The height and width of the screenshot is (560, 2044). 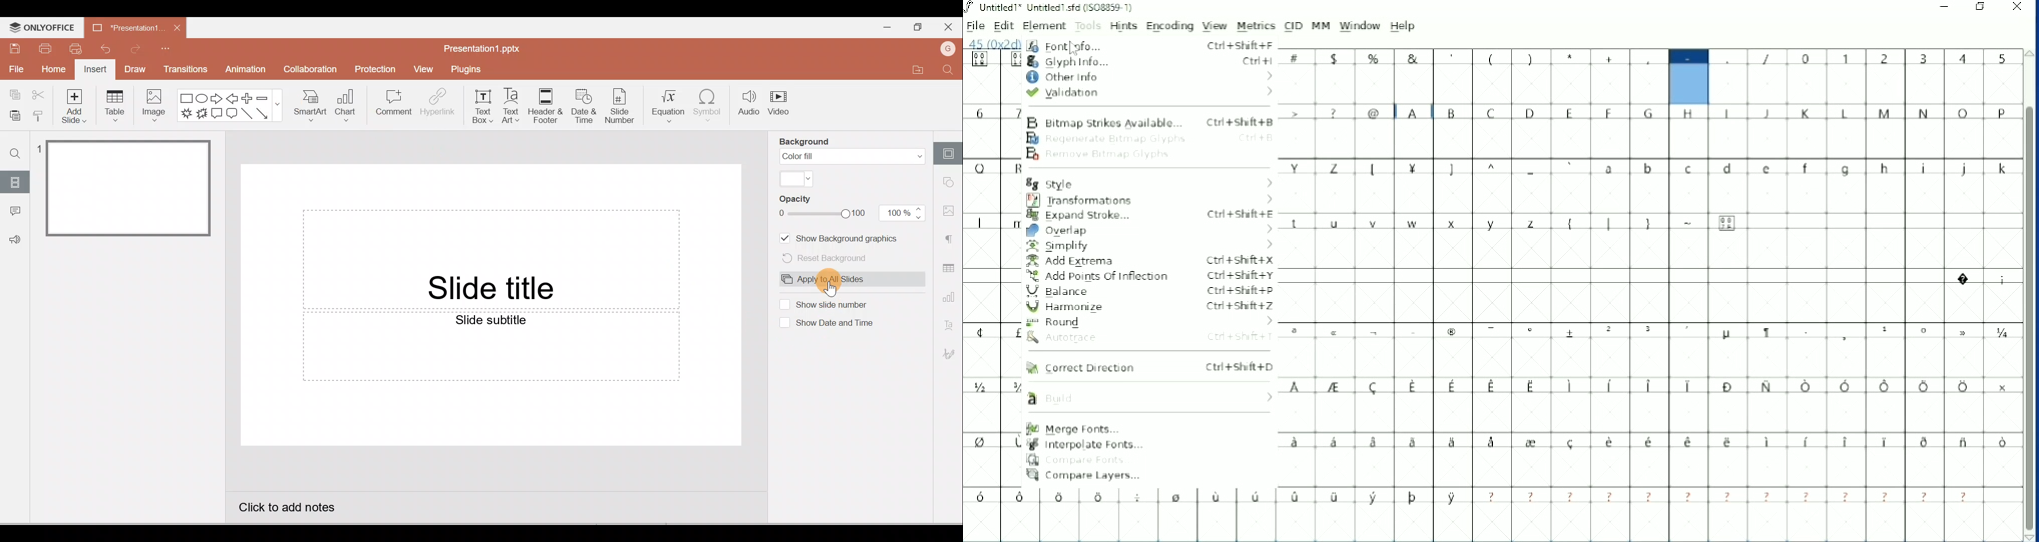 What do you see at coordinates (1360, 26) in the screenshot?
I see `Window` at bounding box center [1360, 26].